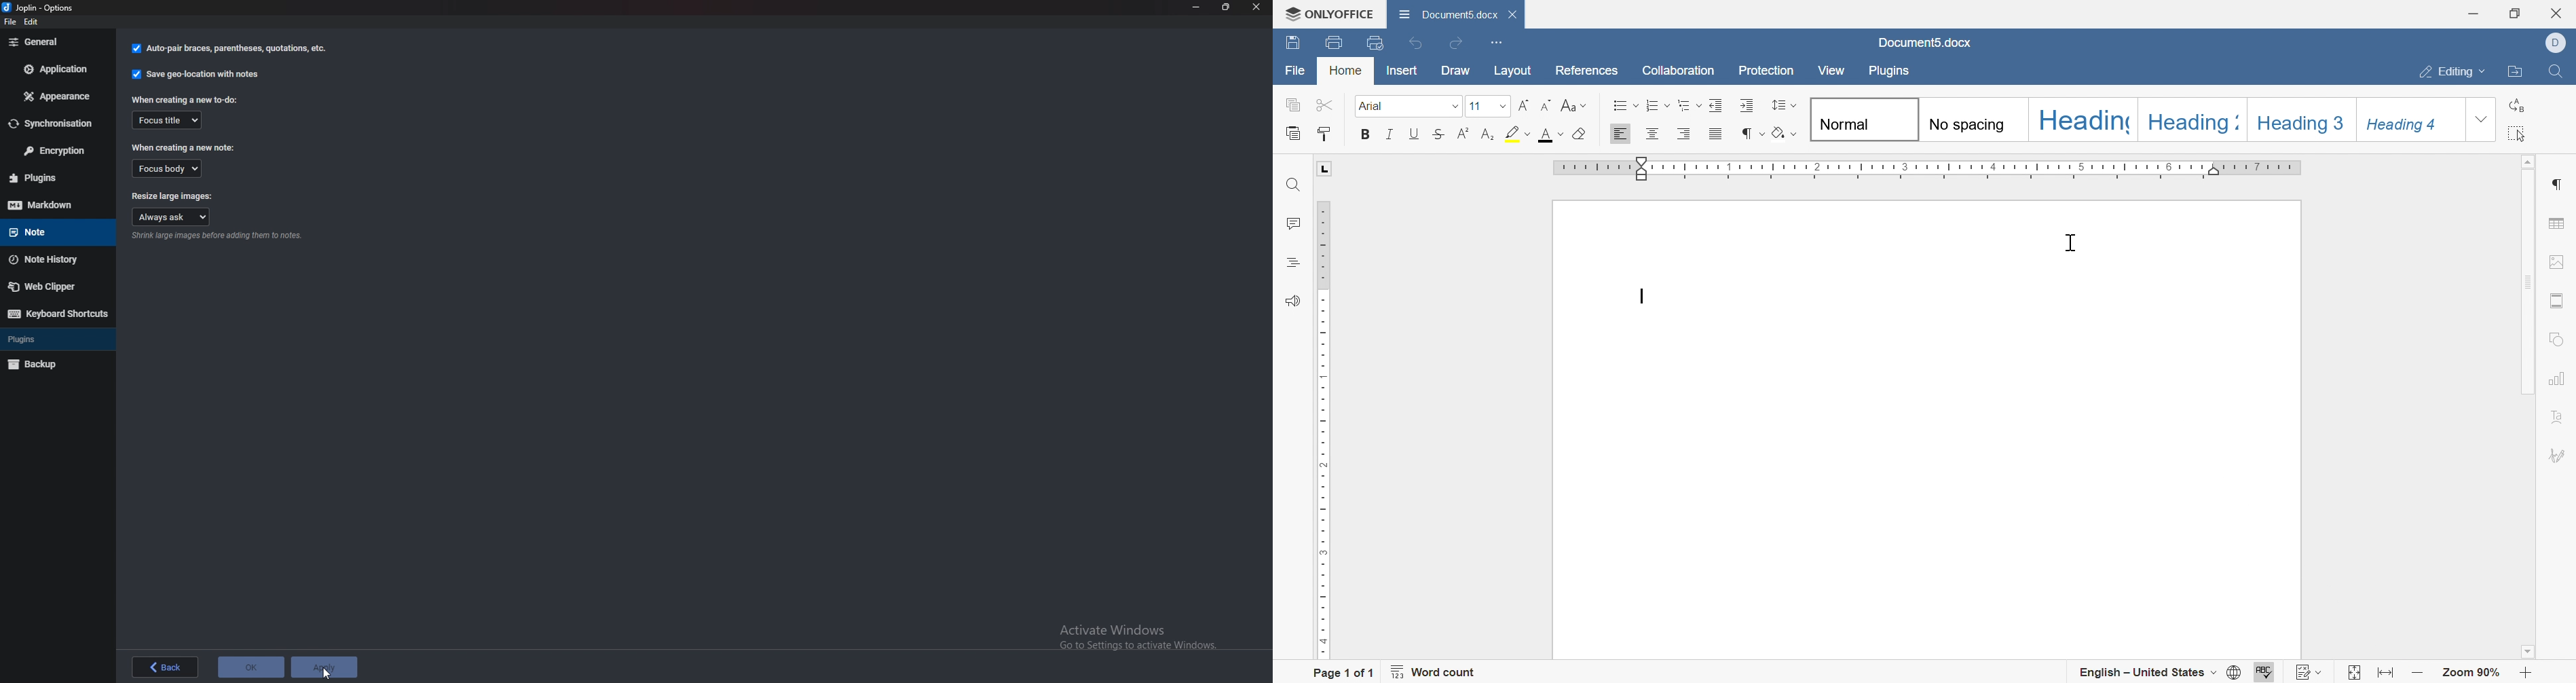 The height and width of the screenshot is (700, 2576). What do you see at coordinates (56, 315) in the screenshot?
I see `Keyboard shortcuts` at bounding box center [56, 315].